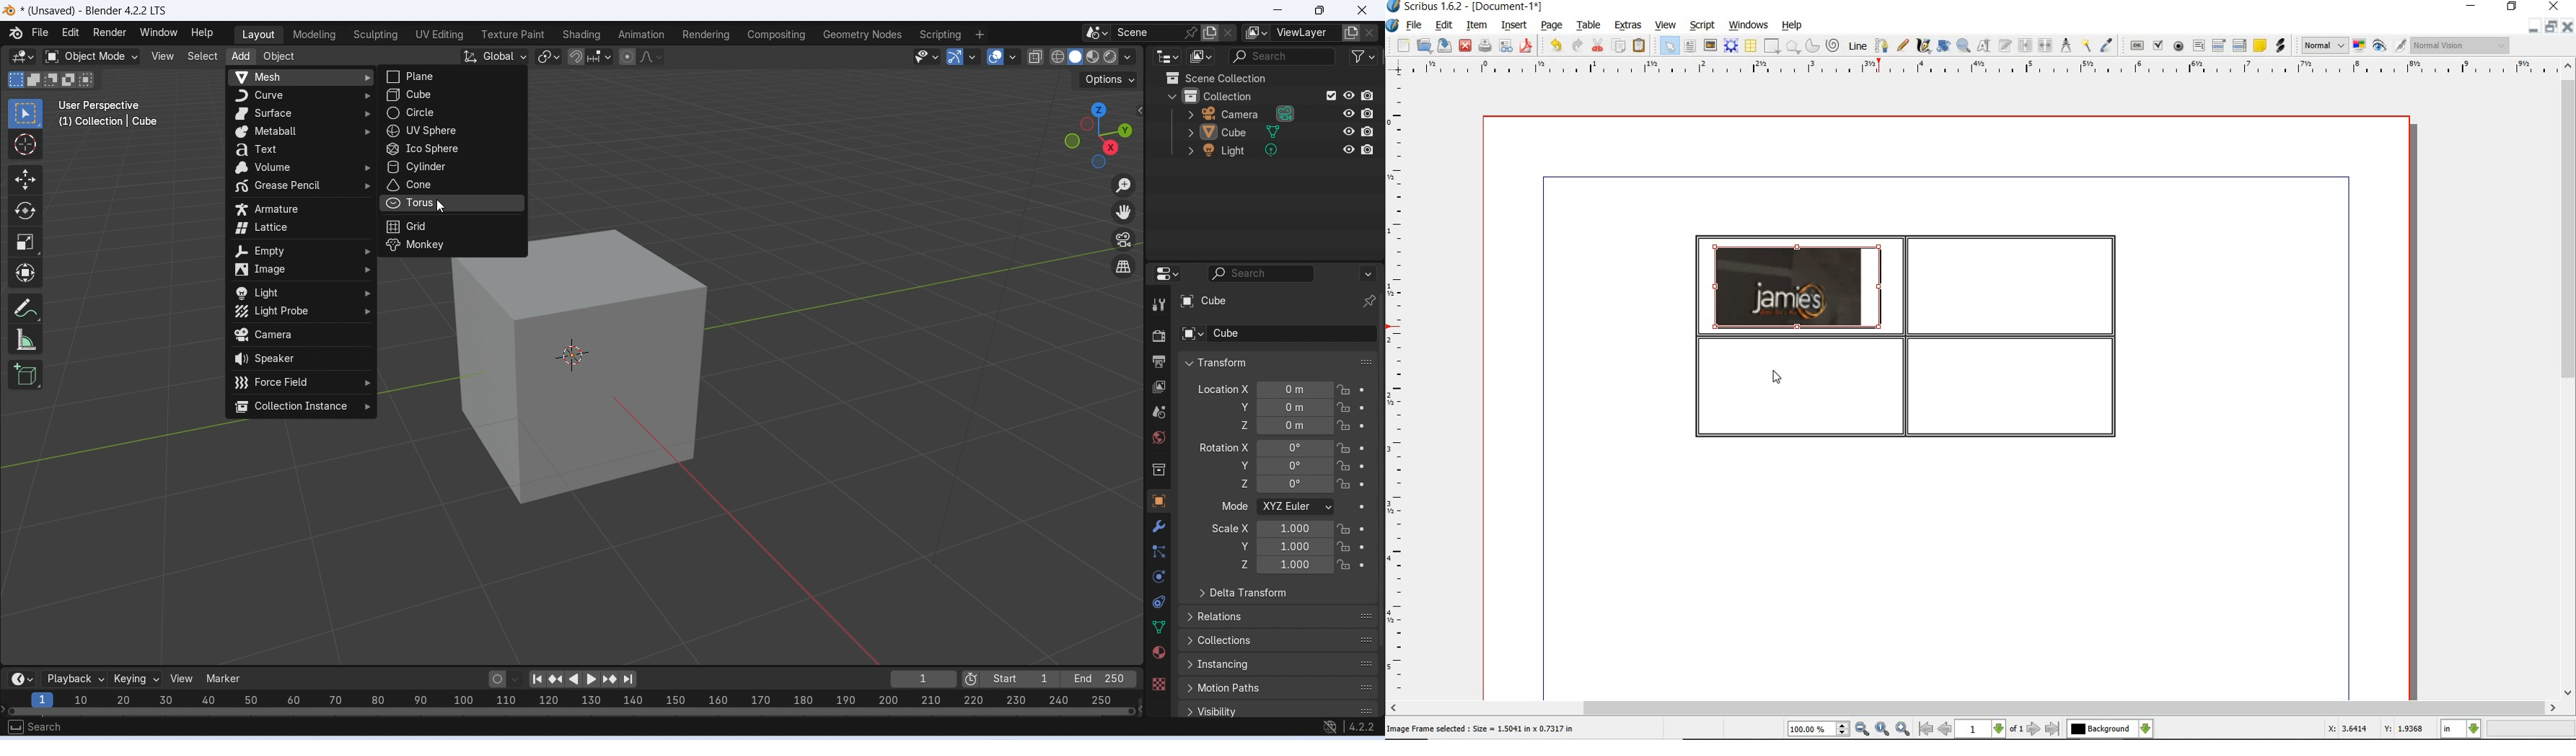  What do you see at coordinates (1858, 45) in the screenshot?
I see `line` at bounding box center [1858, 45].